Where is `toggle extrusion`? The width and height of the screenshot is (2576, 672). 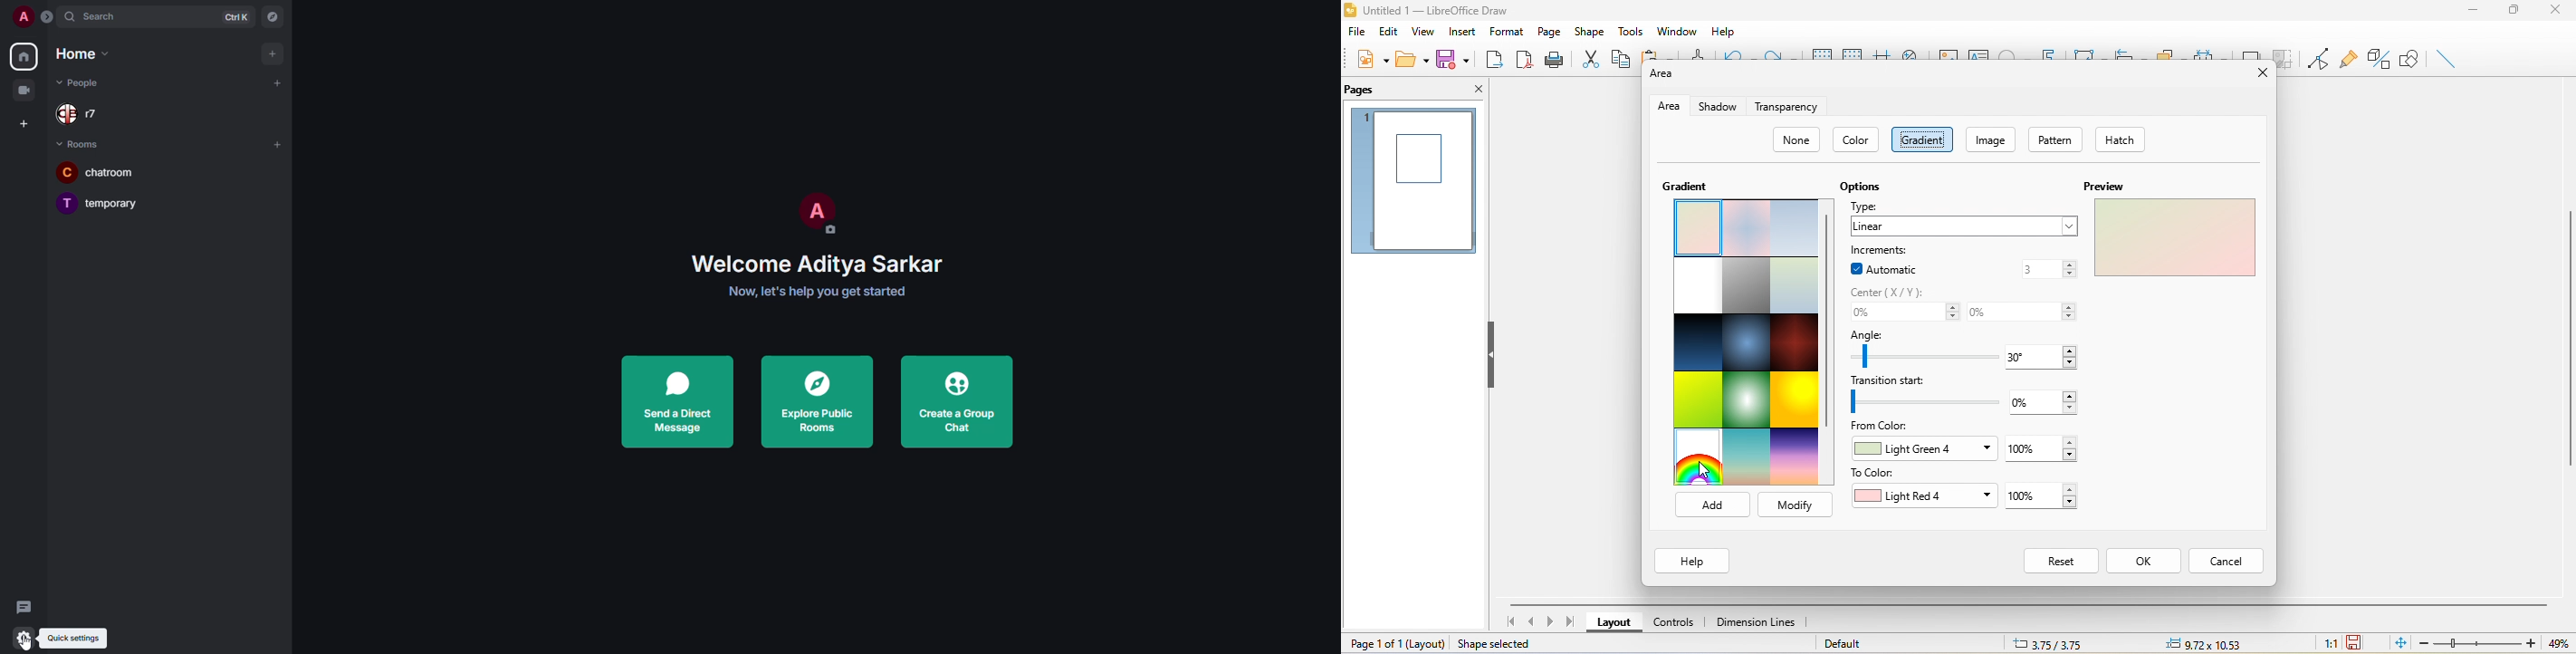
toggle extrusion is located at coordinates (2379, 59).